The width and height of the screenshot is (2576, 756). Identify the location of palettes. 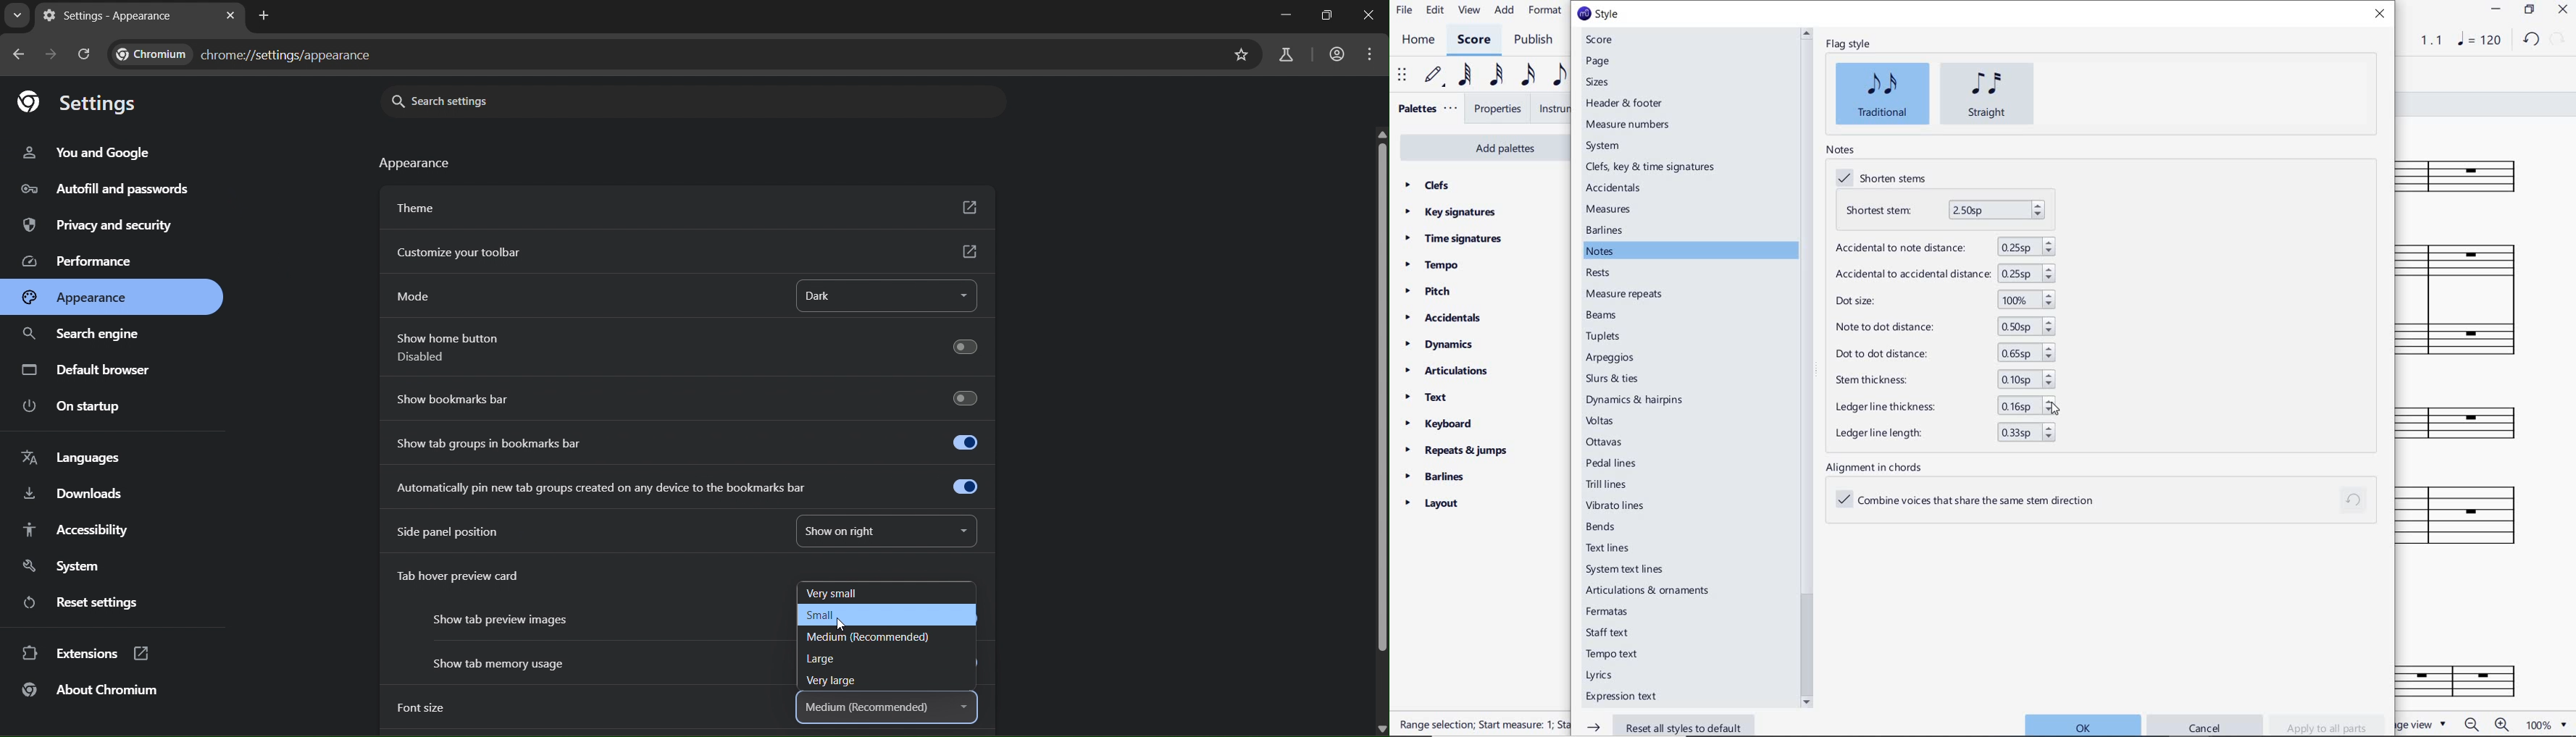
(1426, 111).